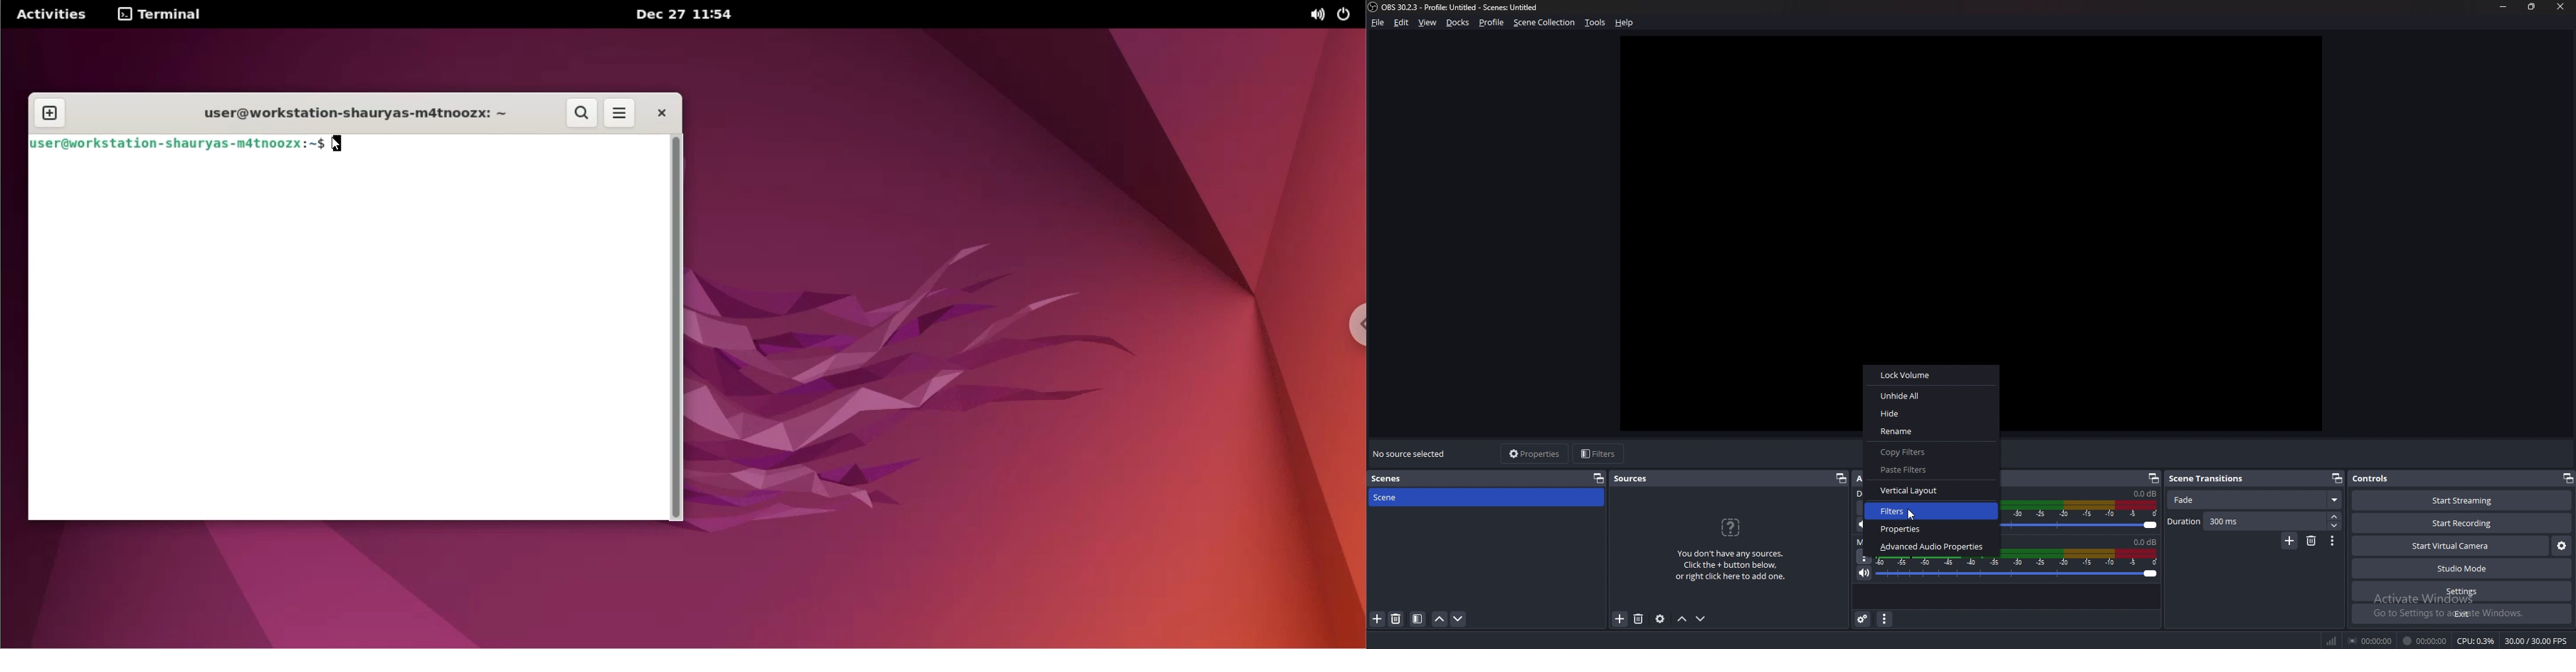 This screenshot has width=2576, height=672. I want to click on remove source, so click(1620, 619).